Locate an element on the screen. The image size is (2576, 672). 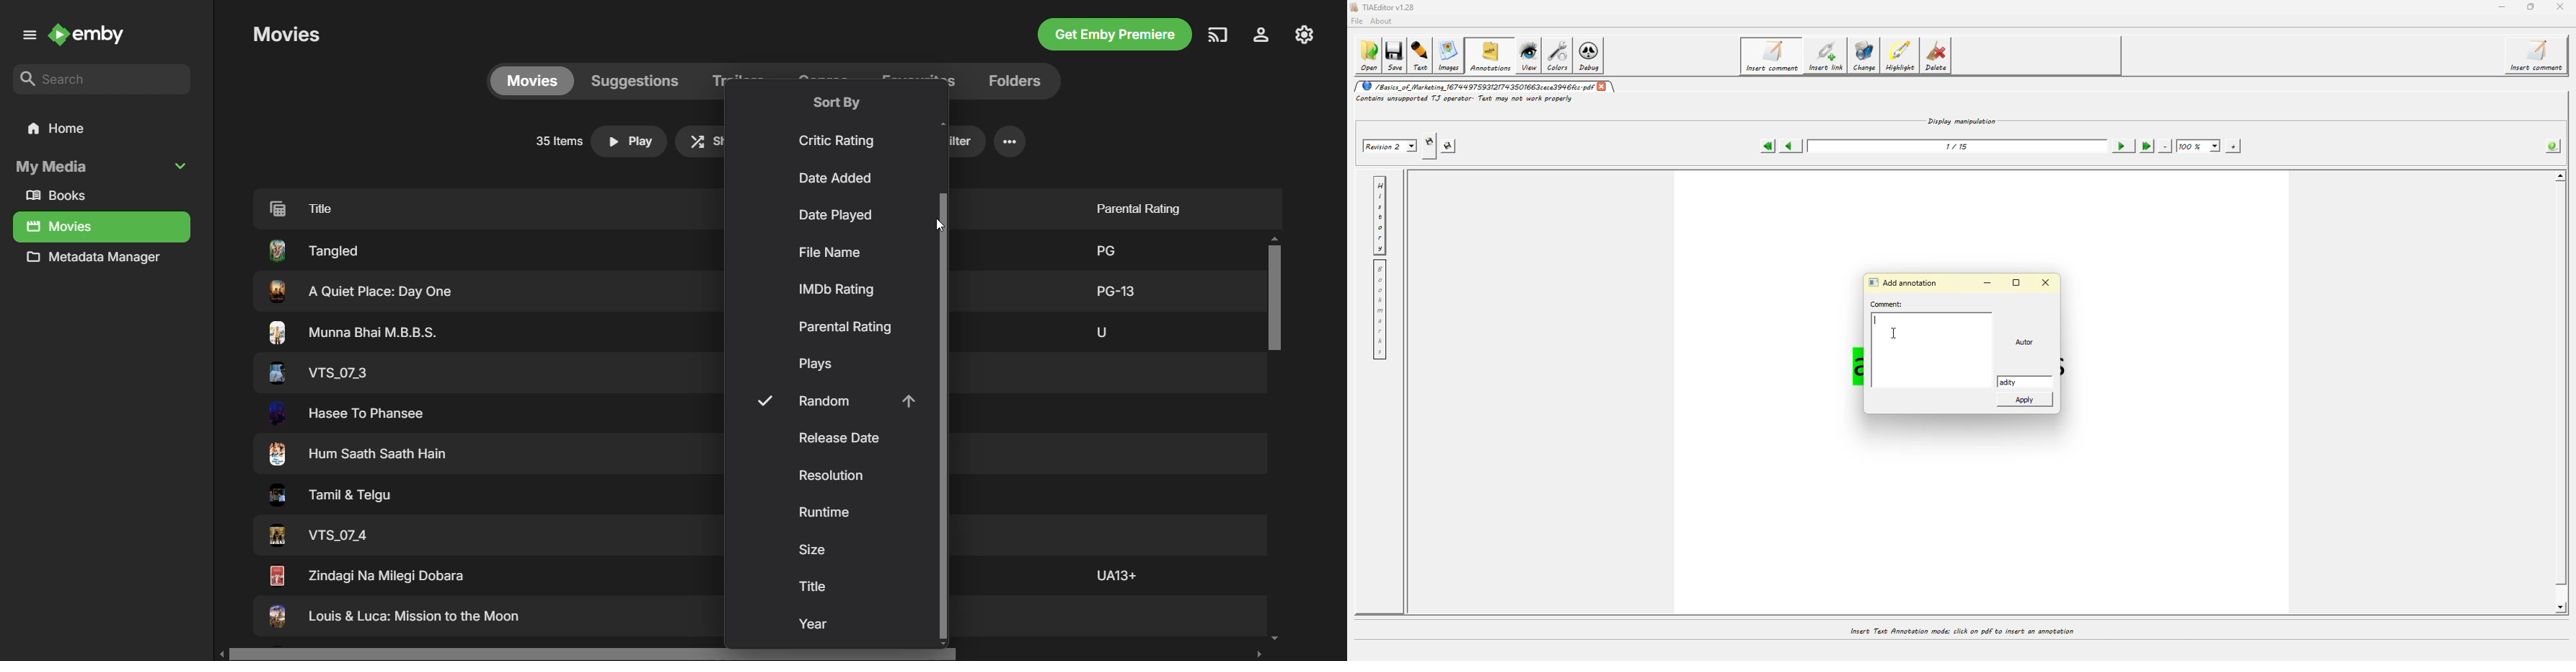
Resolution is located at coordinates (834, 476).